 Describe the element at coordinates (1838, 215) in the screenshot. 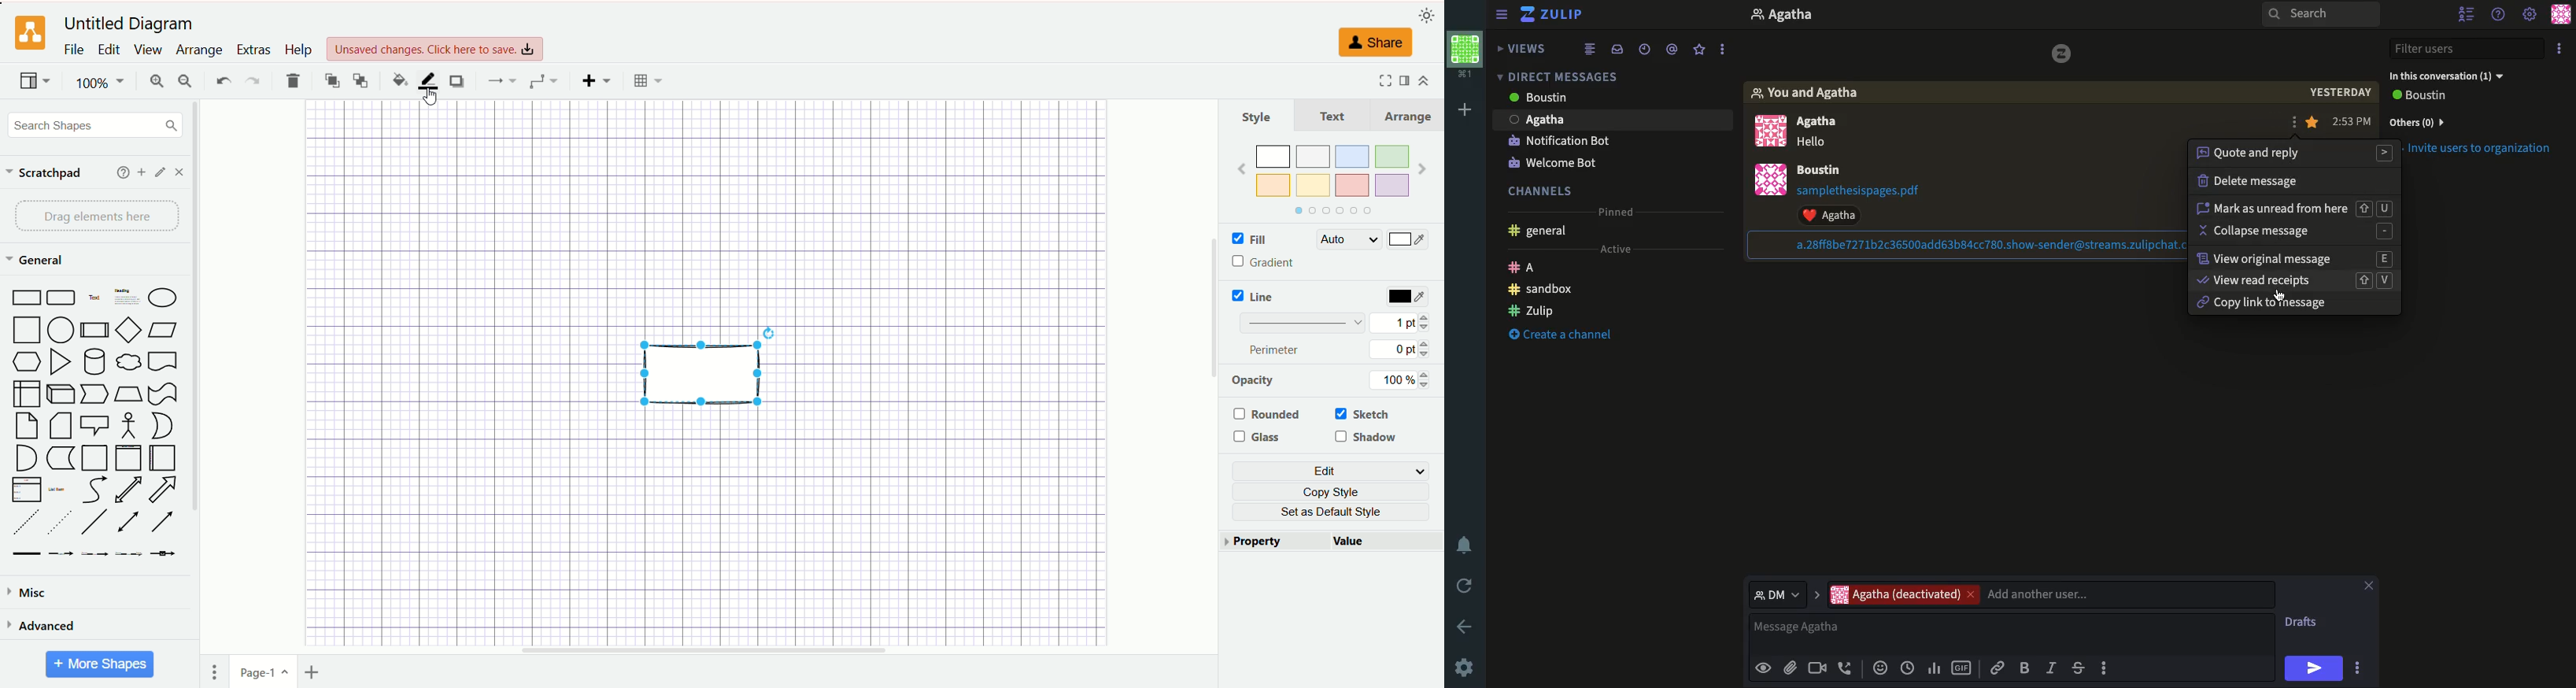

I see `Reaction` at that location.